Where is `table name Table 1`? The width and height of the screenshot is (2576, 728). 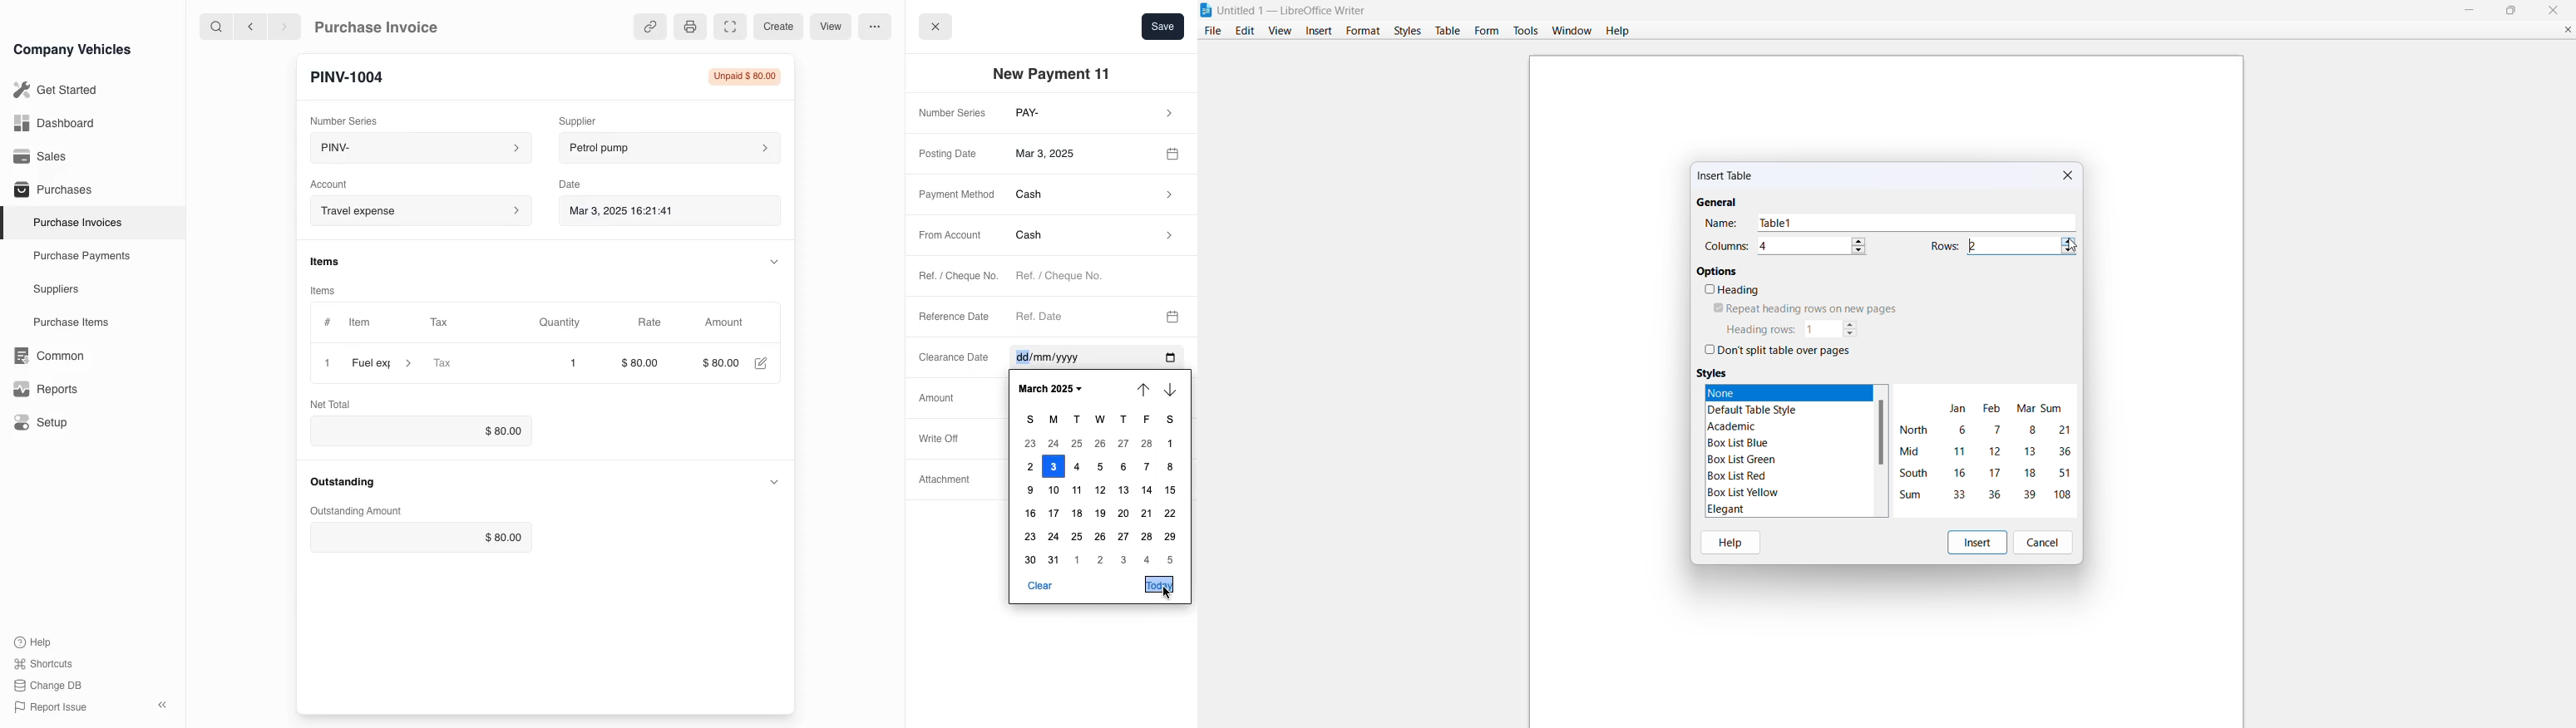
table name Table 1 is located at coordinates (1918, 223).